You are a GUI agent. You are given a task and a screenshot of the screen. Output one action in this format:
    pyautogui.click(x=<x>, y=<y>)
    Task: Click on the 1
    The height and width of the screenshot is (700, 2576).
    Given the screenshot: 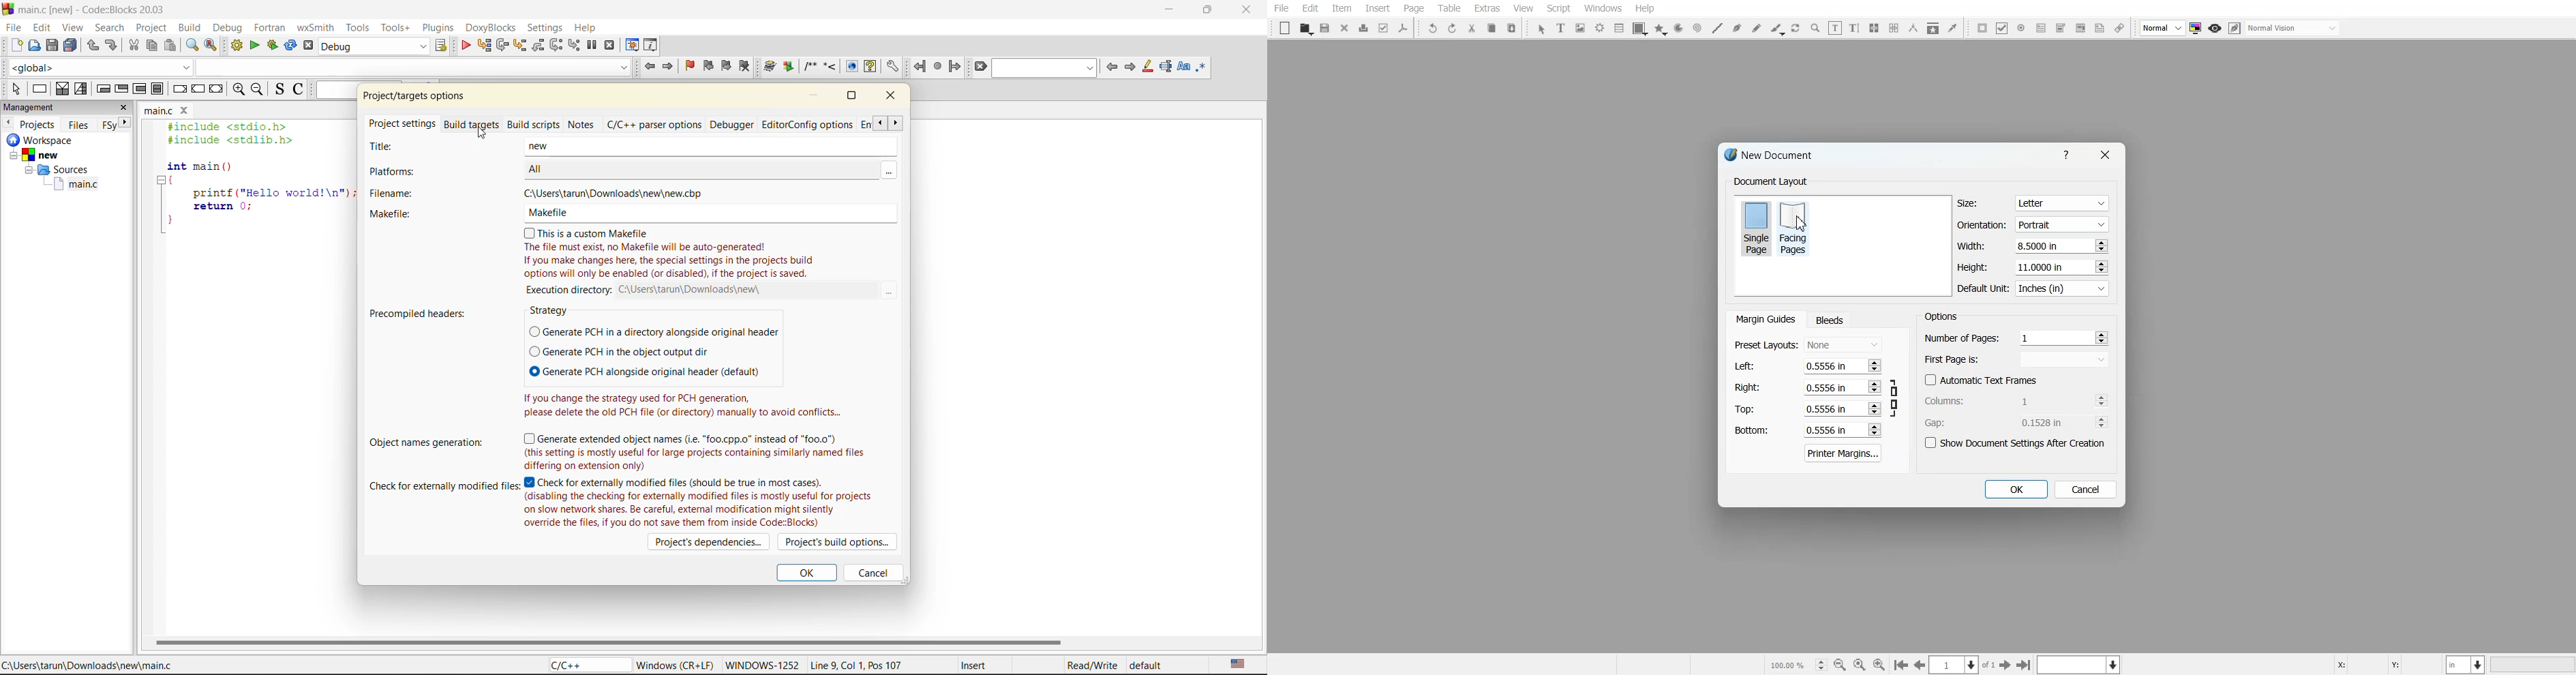 What is the action you would take?
    pyautogui.click(x=2045, y=400)
    